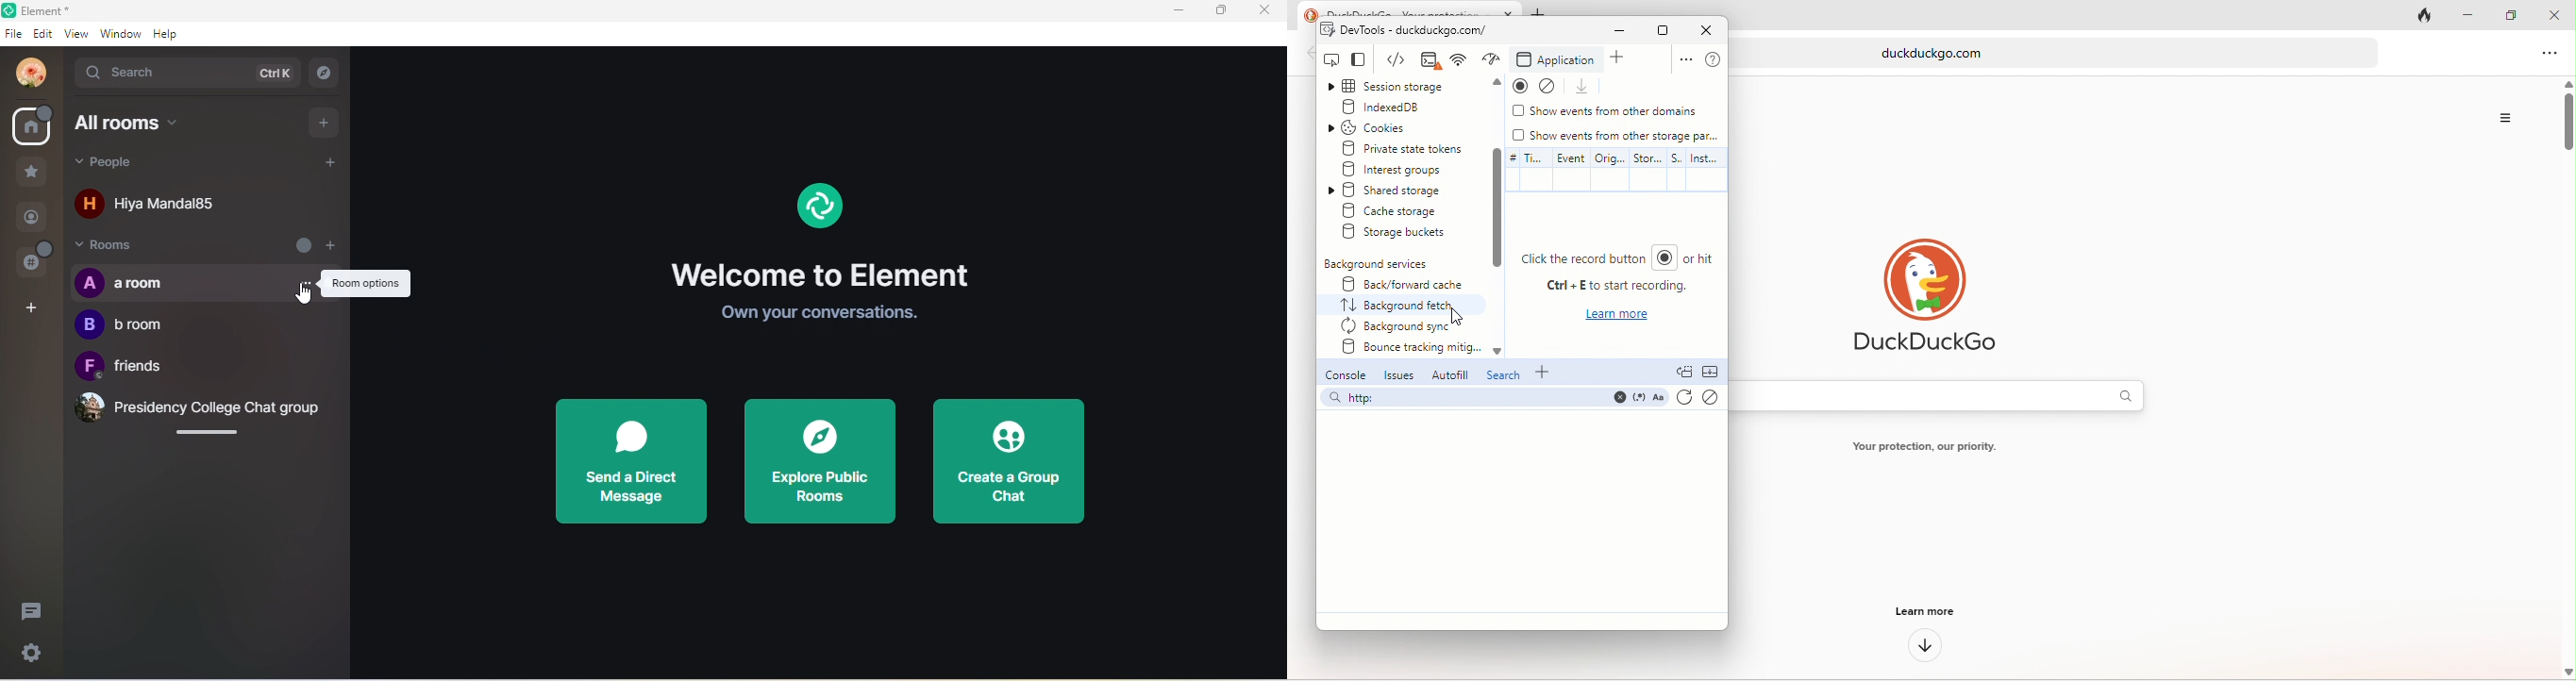 This screenshot has height=700, width=2576. What do you see at coordinates (1682, 61) in the screenshot?
I see `option` at bounding box center [1682, 61].